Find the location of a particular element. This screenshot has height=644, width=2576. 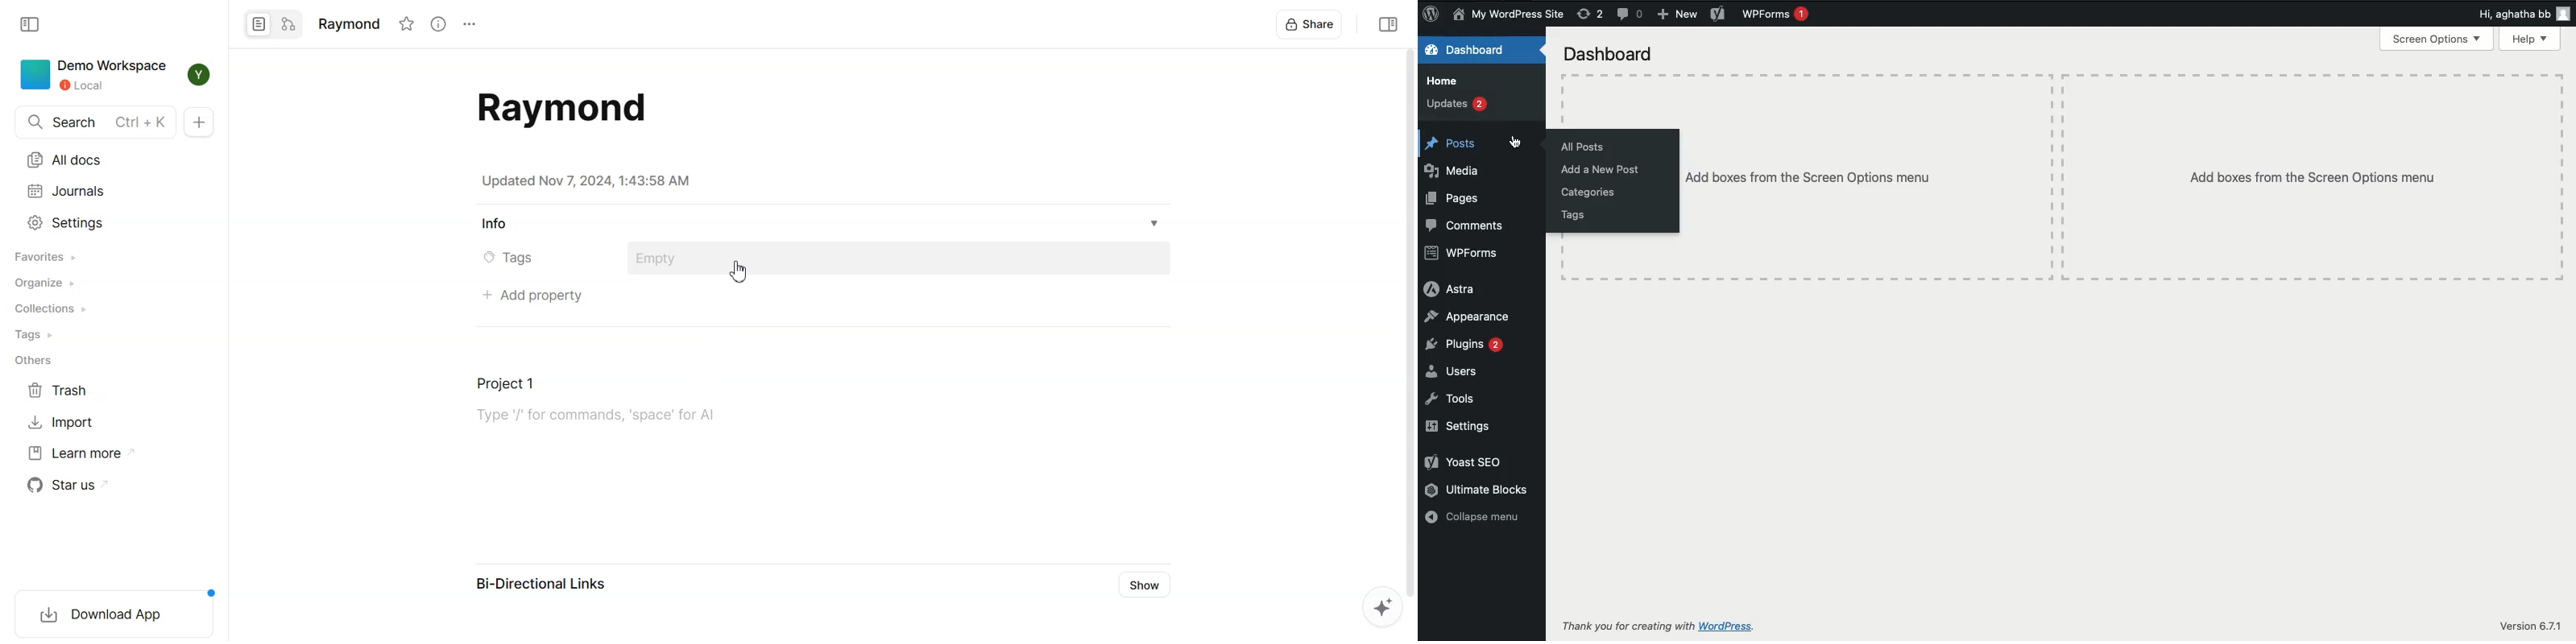

Version 6.7/1 is located at coordinates (2530, 626).